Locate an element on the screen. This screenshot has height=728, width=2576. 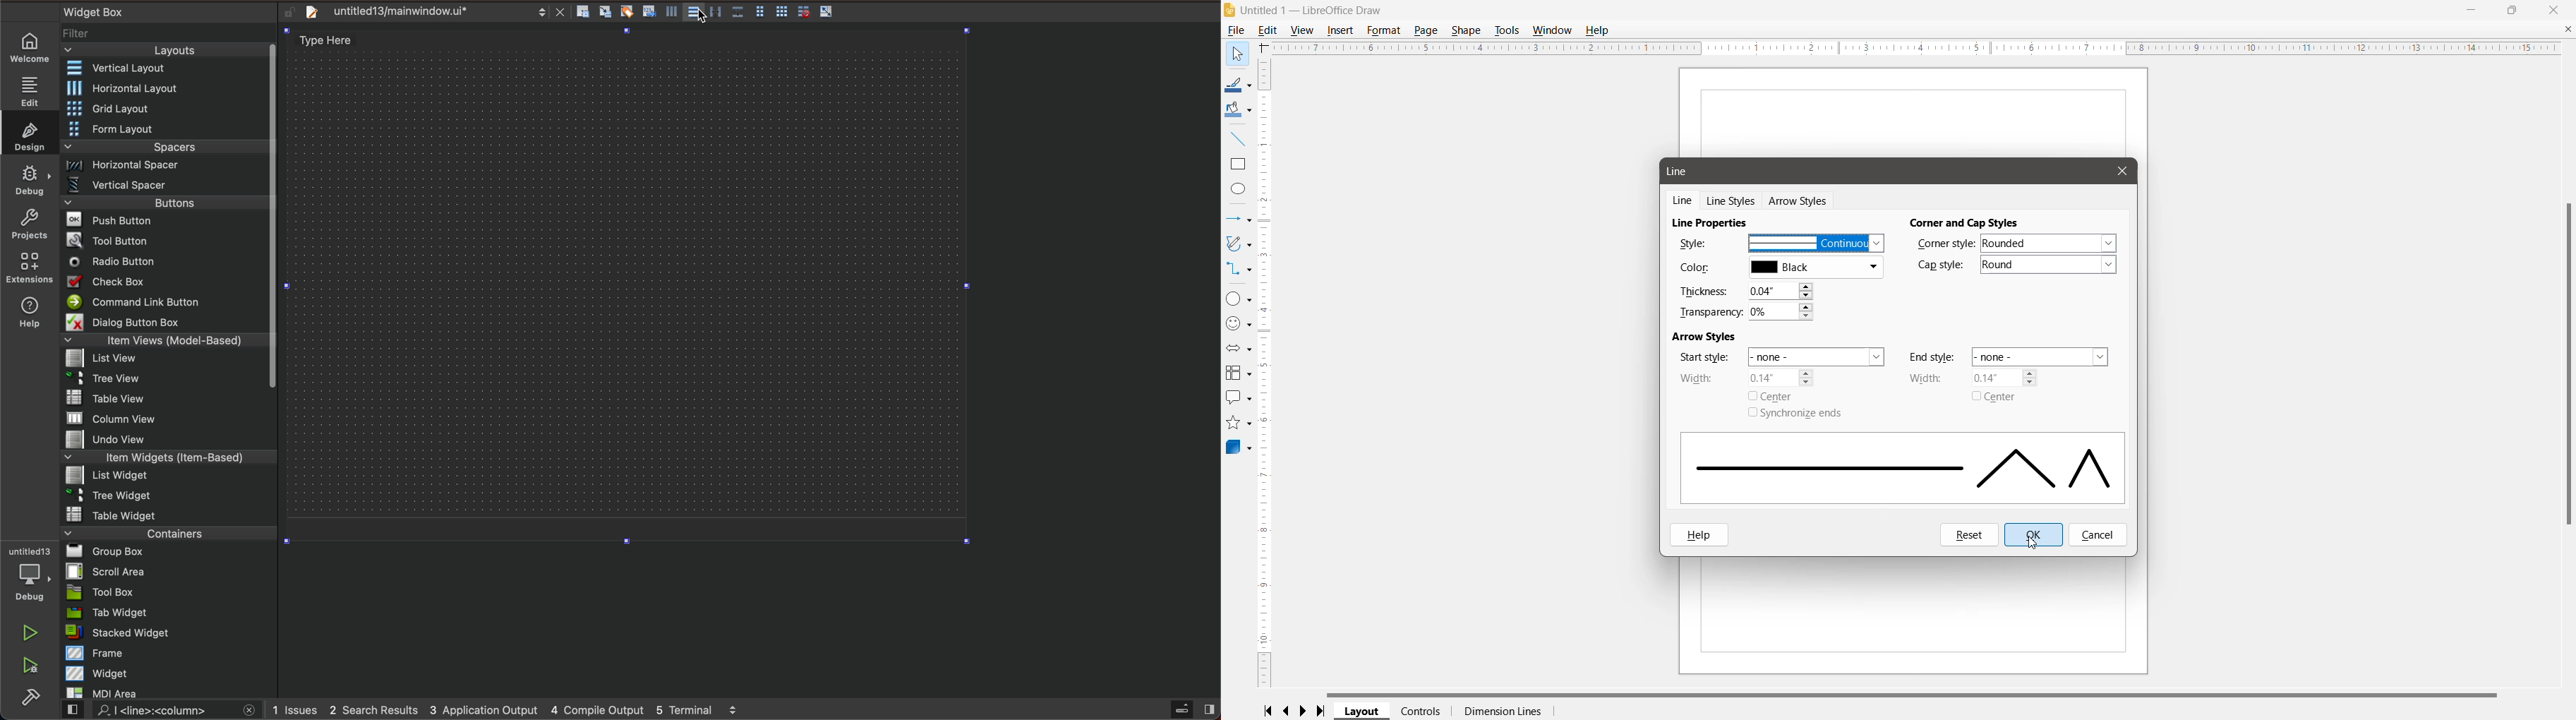
Scroll to first page is located at coordinates (1270, 711).